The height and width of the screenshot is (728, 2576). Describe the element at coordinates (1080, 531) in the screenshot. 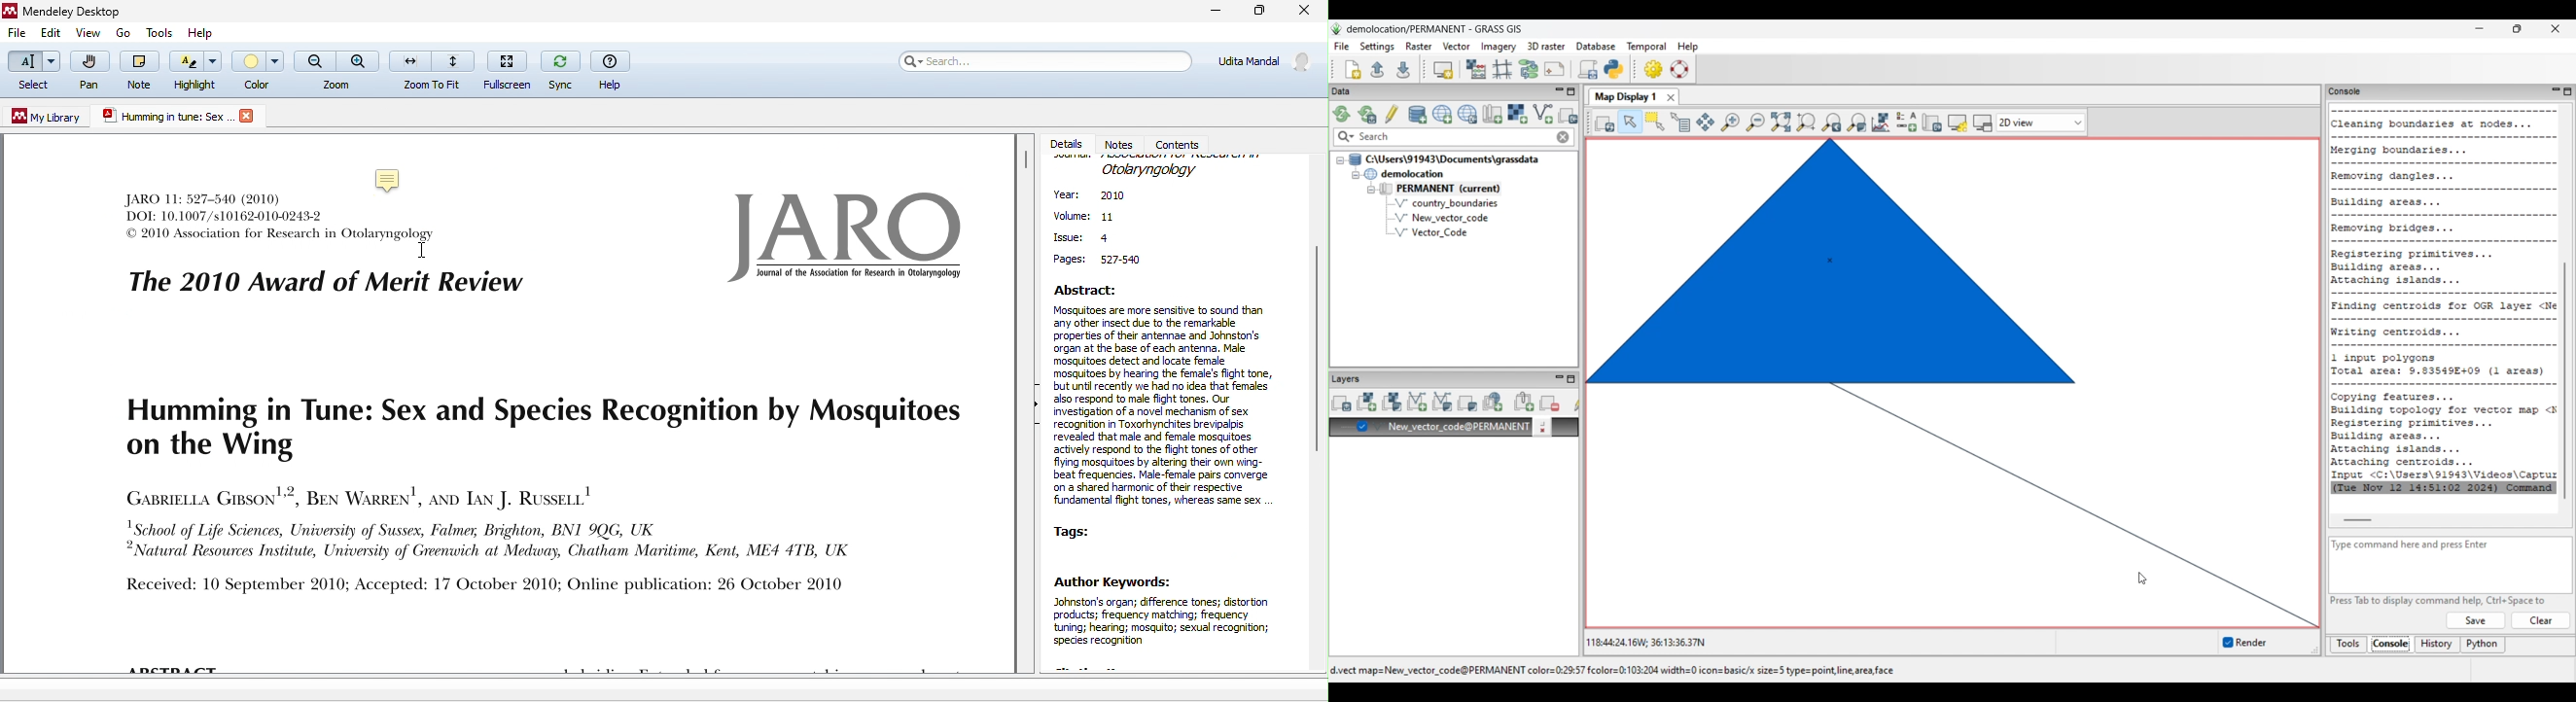

I see `tags` at that location.